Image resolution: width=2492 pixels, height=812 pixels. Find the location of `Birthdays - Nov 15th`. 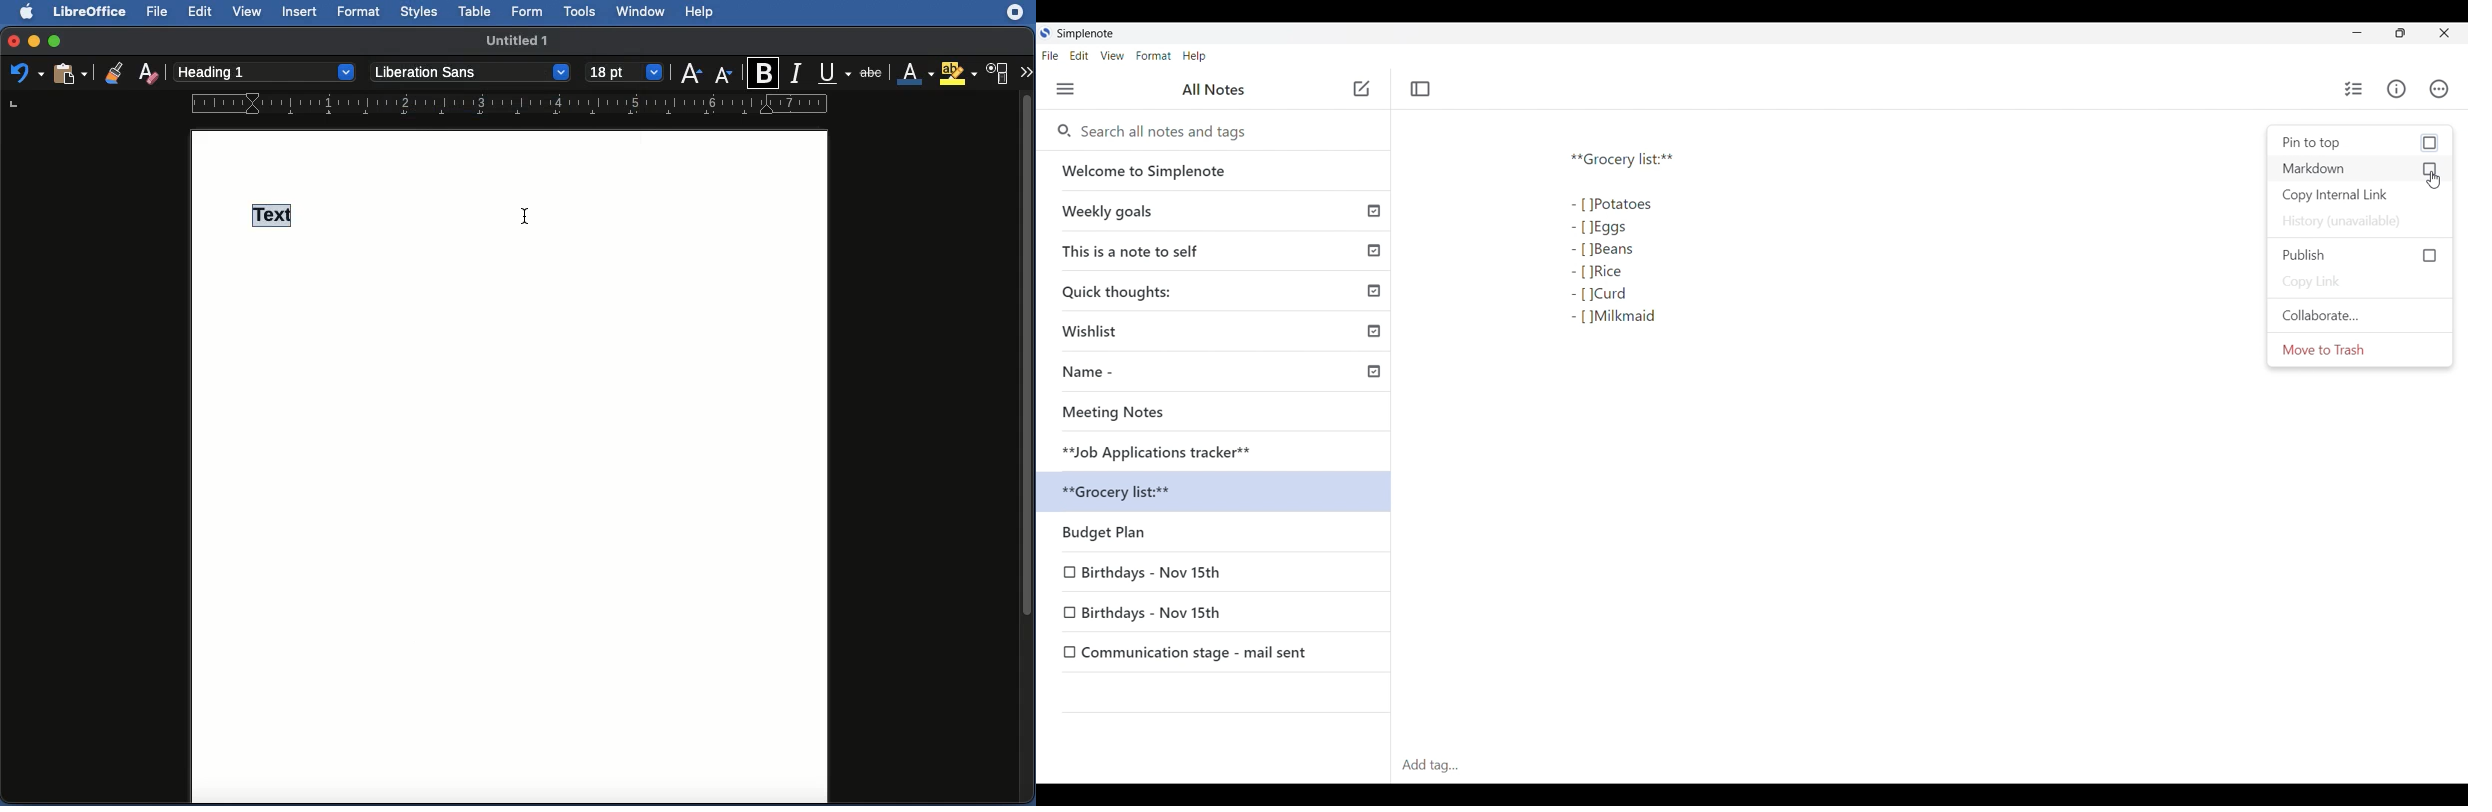

Birthdays - Nov 15th is located at coordinates (1215, 575).